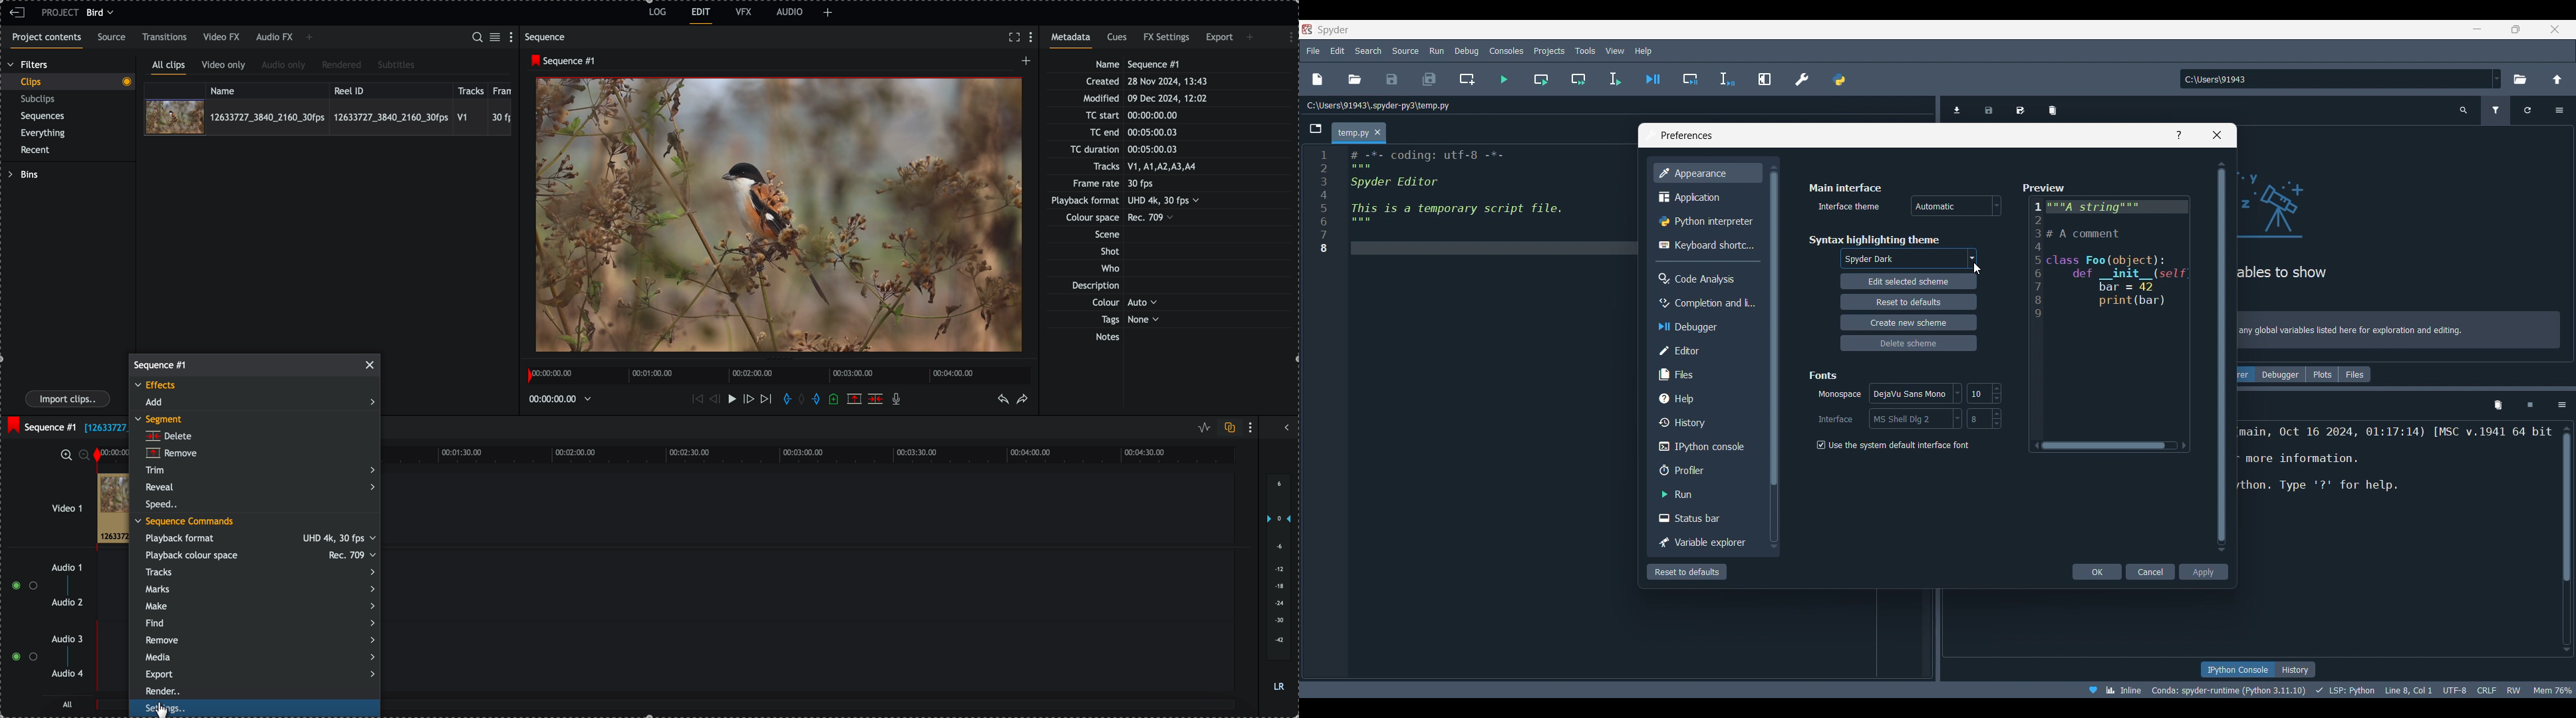  I want to click on IPython console, so click(1705, 447).